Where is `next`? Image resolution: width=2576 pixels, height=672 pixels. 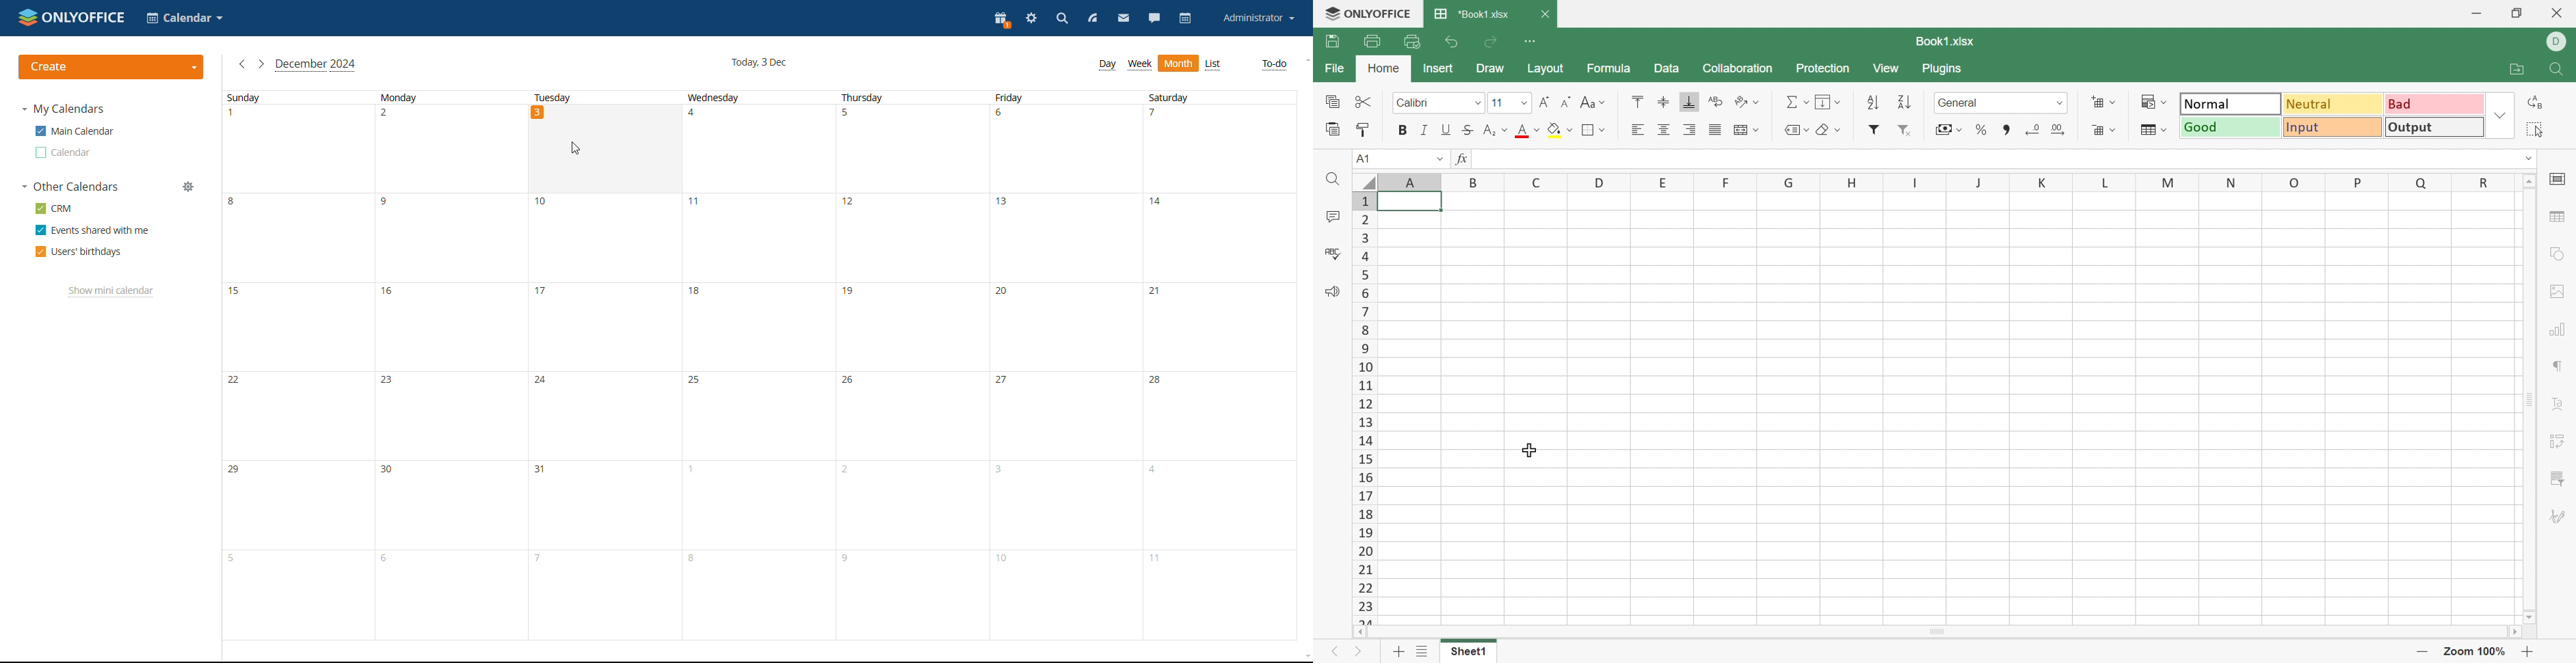 next is located at coordinates (1357, 649).